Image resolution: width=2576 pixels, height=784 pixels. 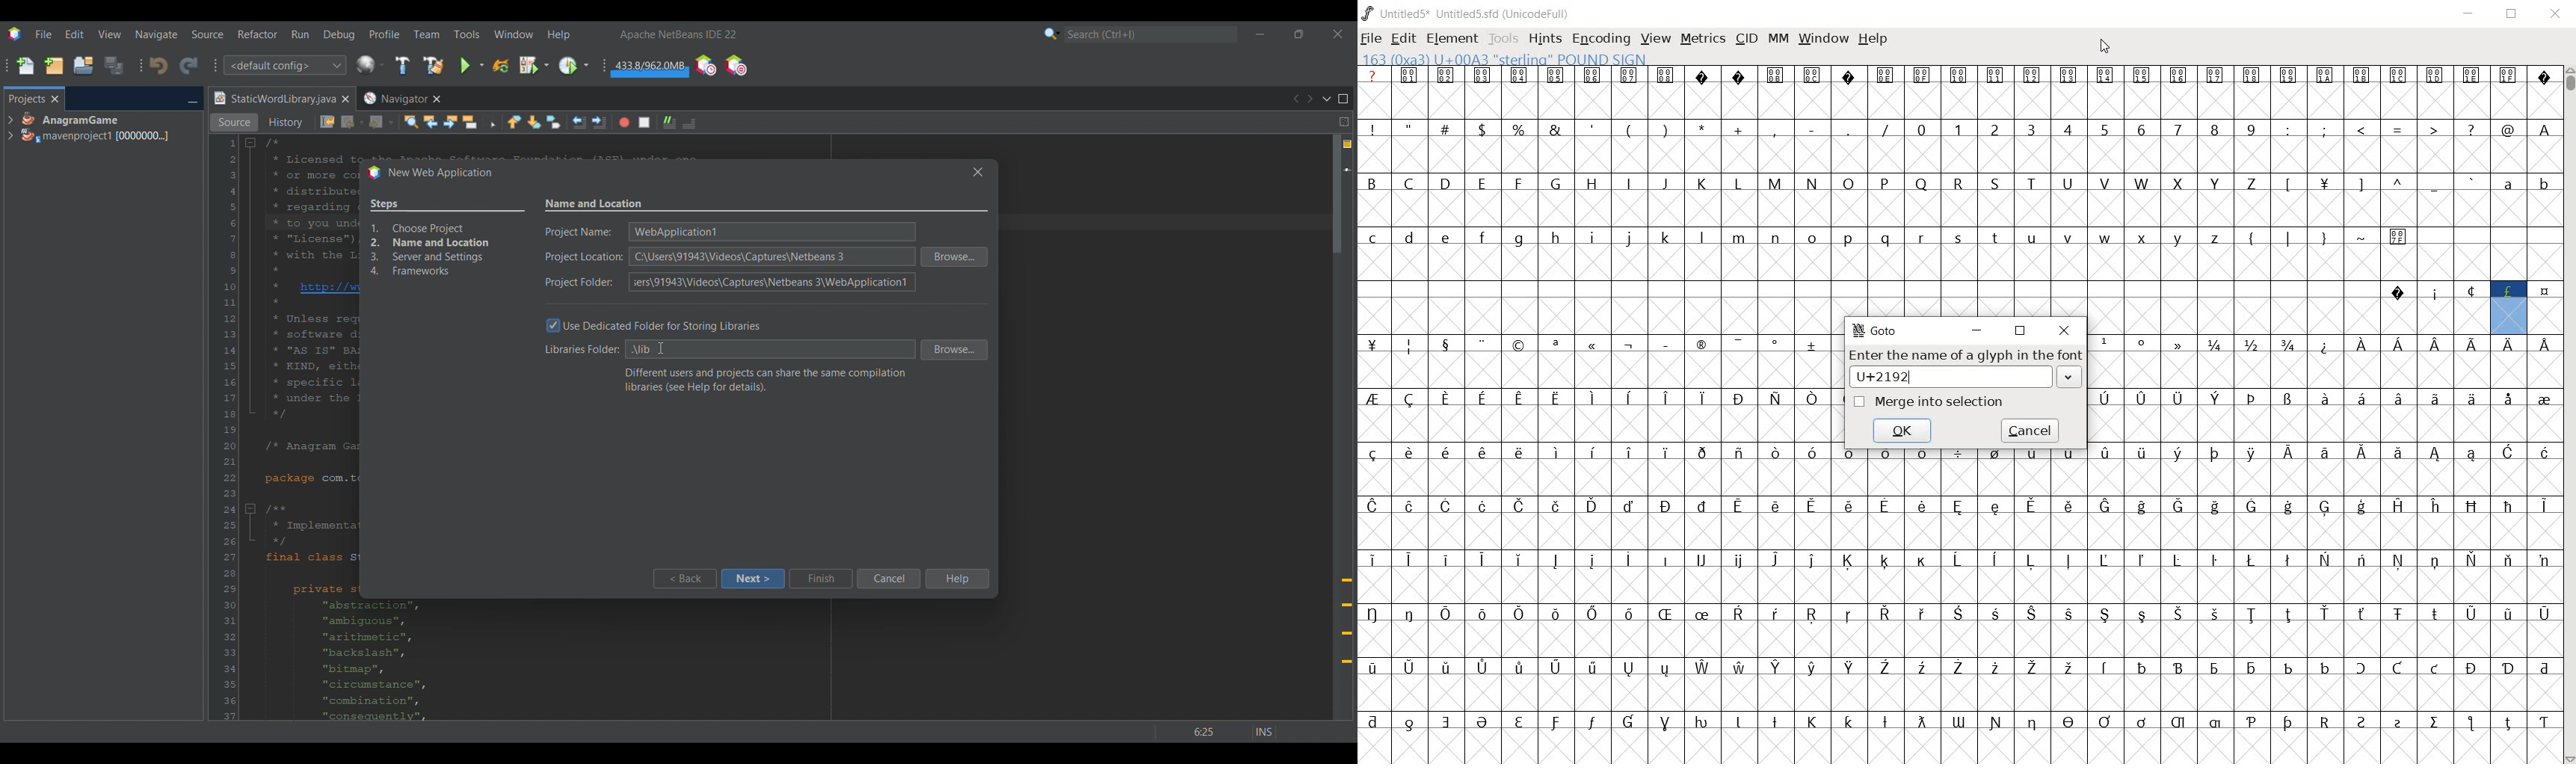 What do you see at coordinates (1453, 38) in the screenshot?
I see `ELEMENT` at bounding box center [1453, 38].